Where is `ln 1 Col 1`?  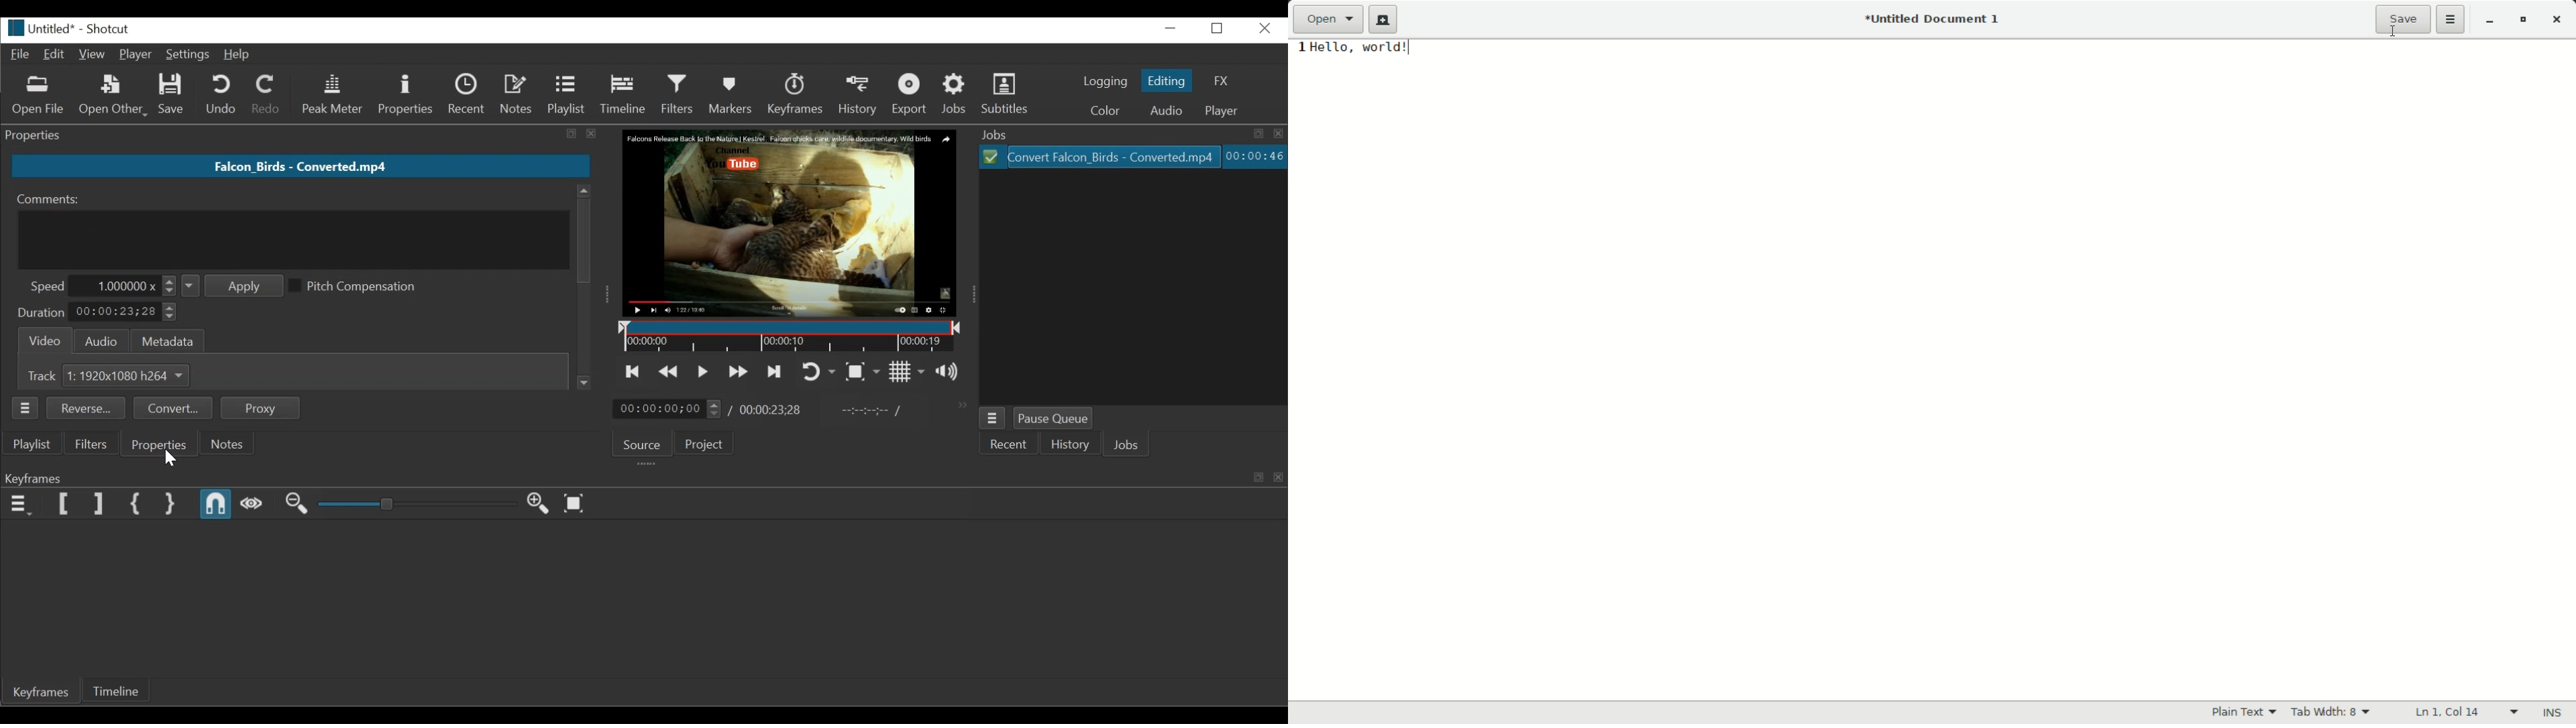
ln 1 Col 1 is located at coordinates (2466, 711).